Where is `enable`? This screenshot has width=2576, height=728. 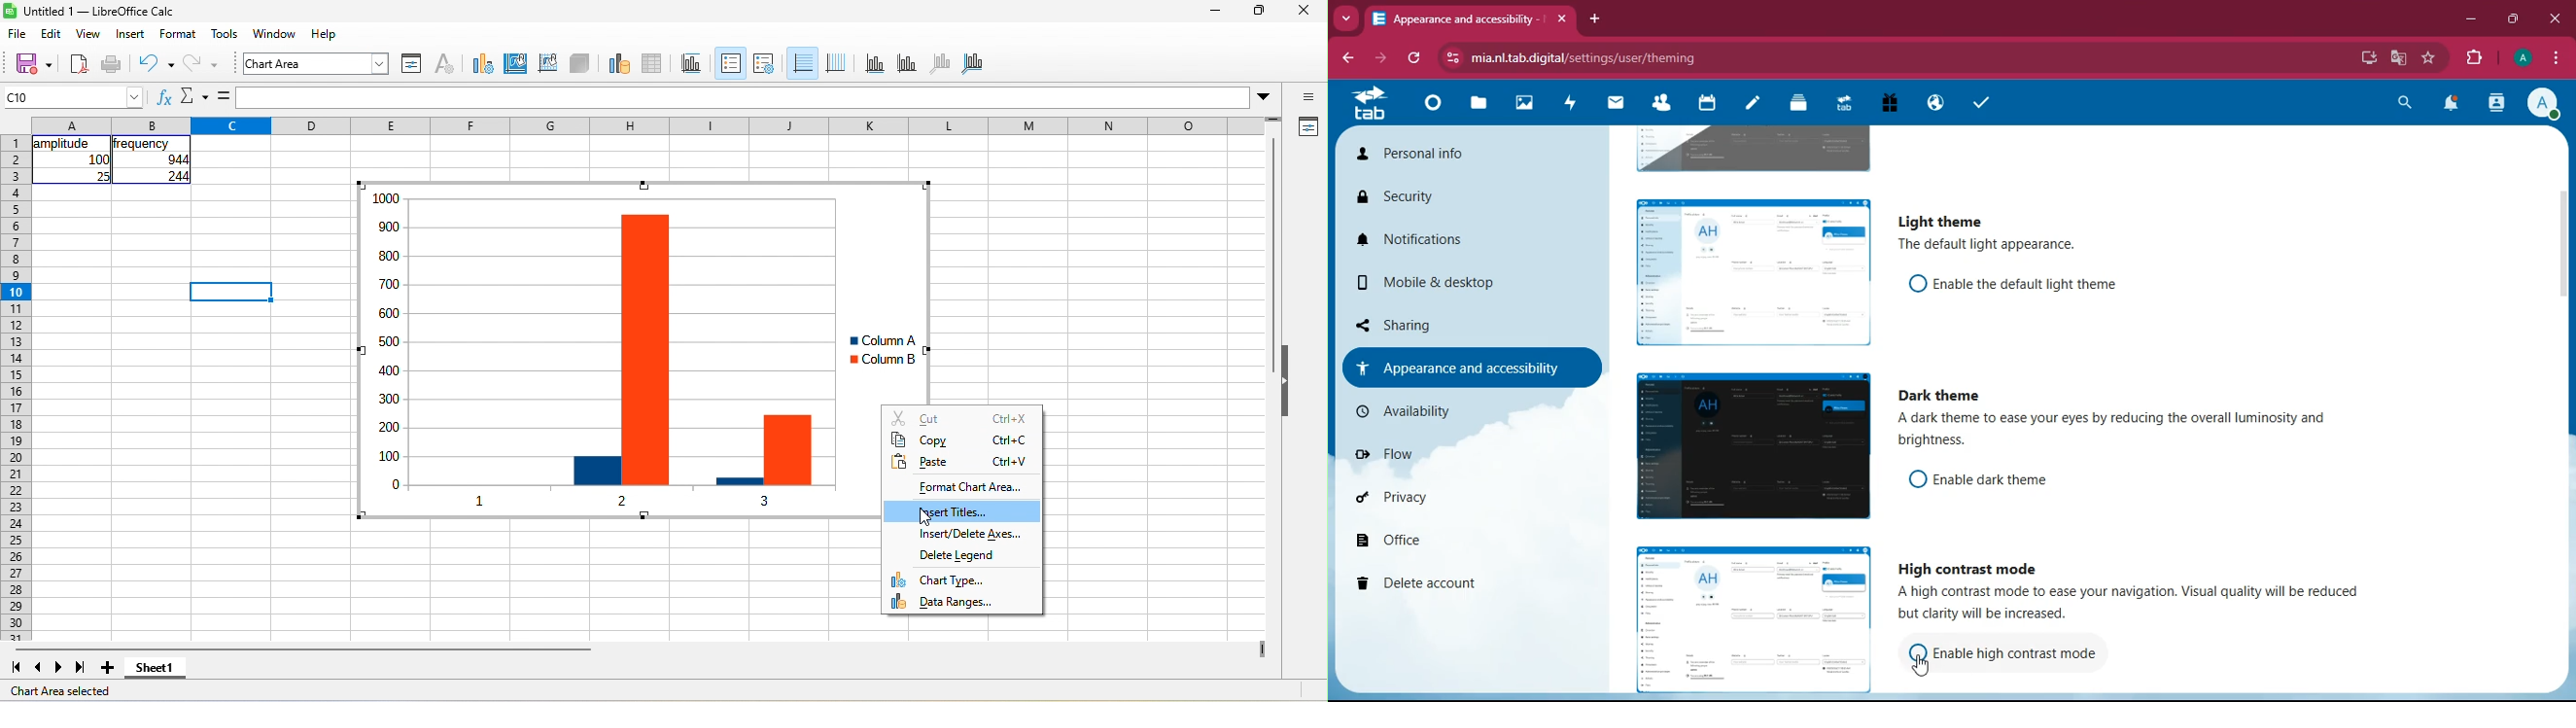 enable is located at coordinates (2027, 282).